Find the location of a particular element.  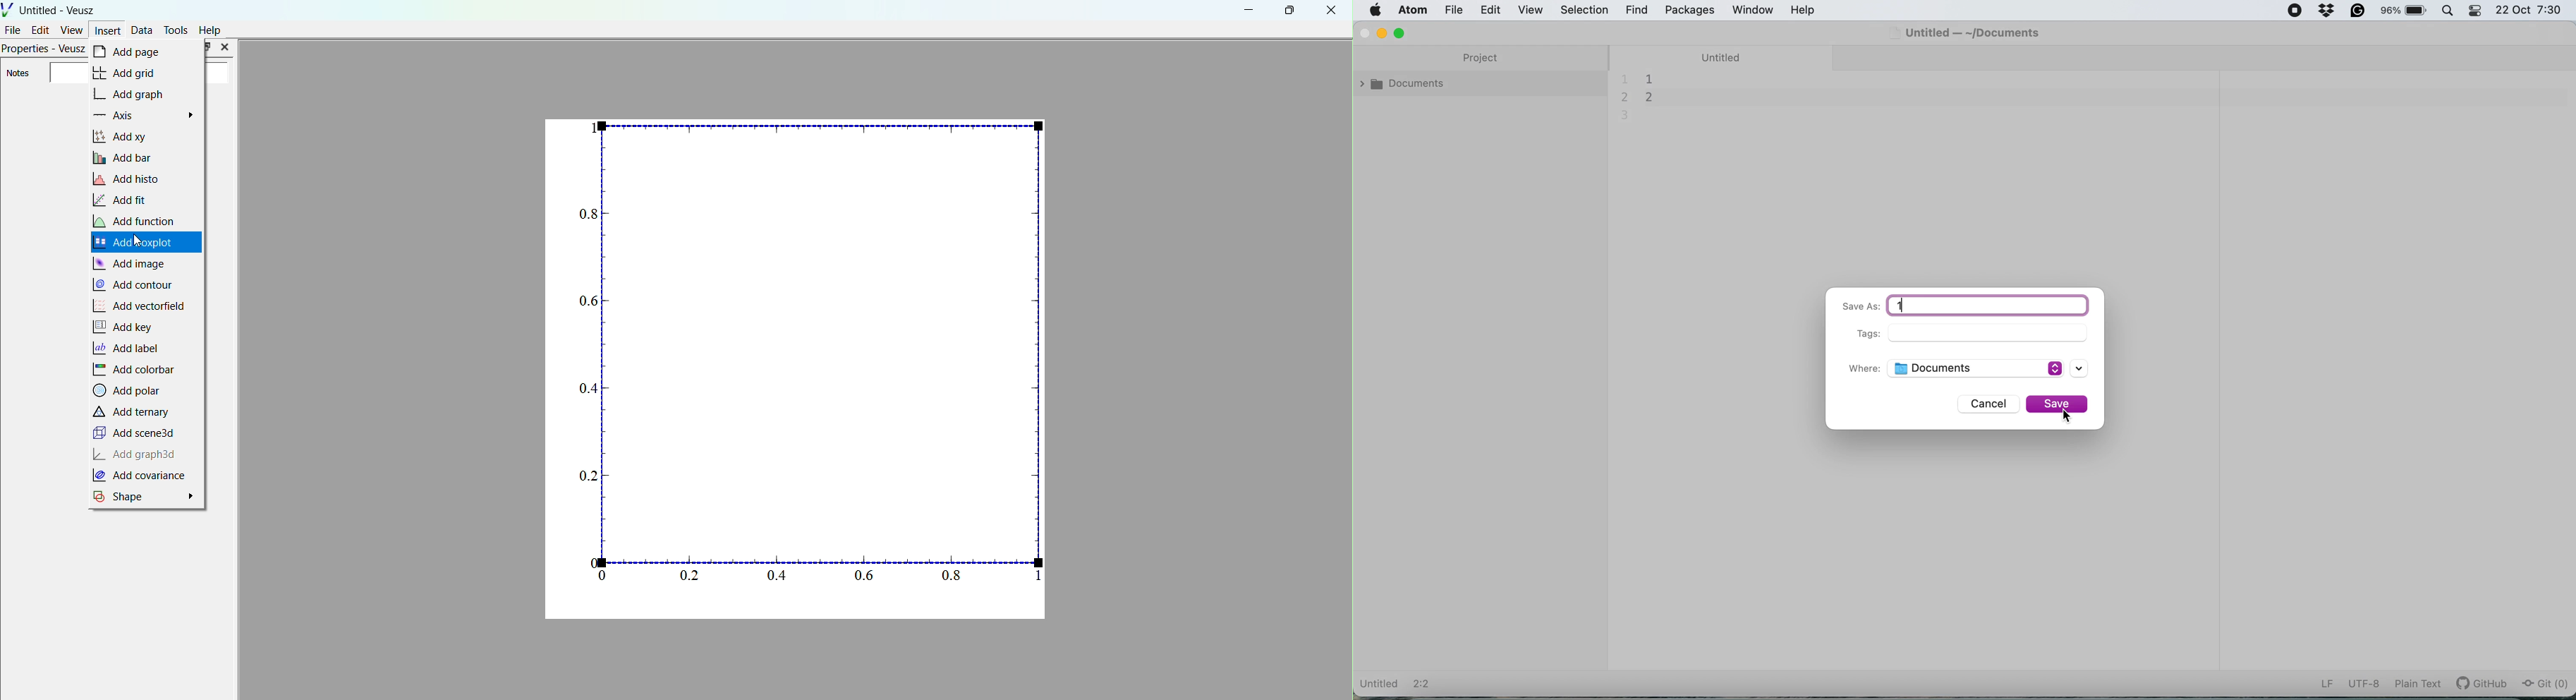

Add label is located at coordinates (130, 348).